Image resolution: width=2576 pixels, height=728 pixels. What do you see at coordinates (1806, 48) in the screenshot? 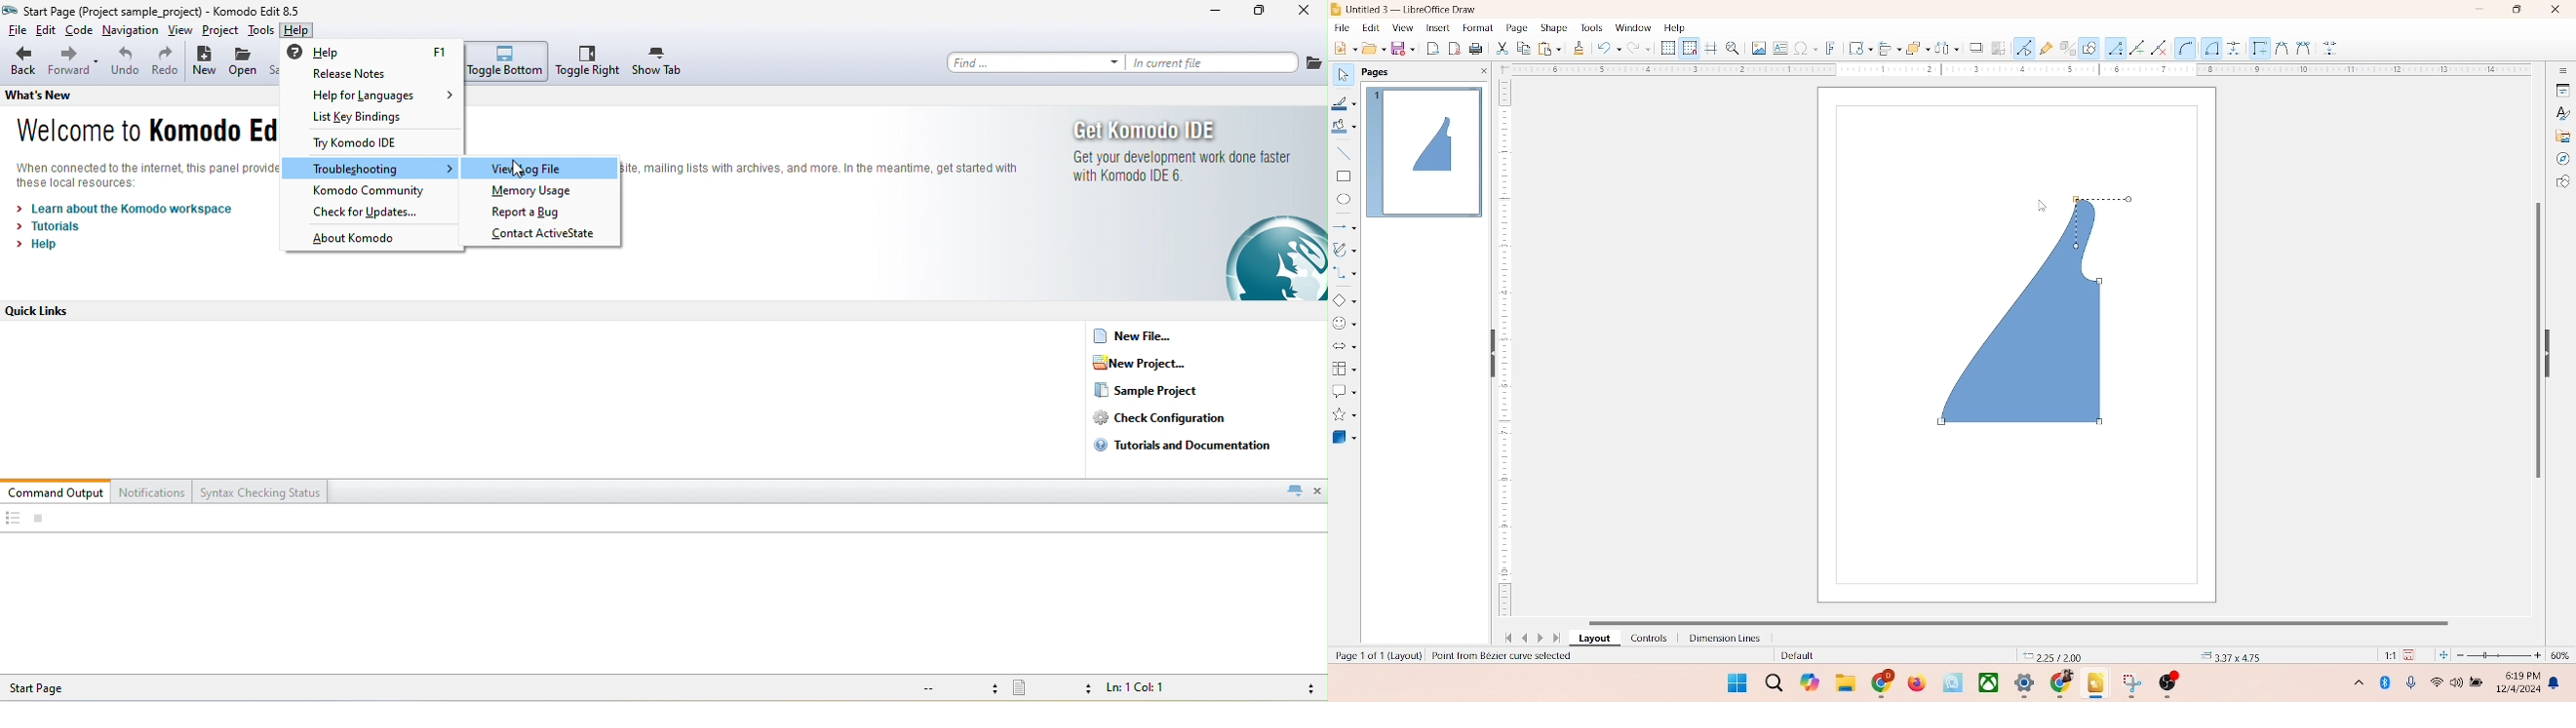
I see `special character` at bounding box center [1806, 48].